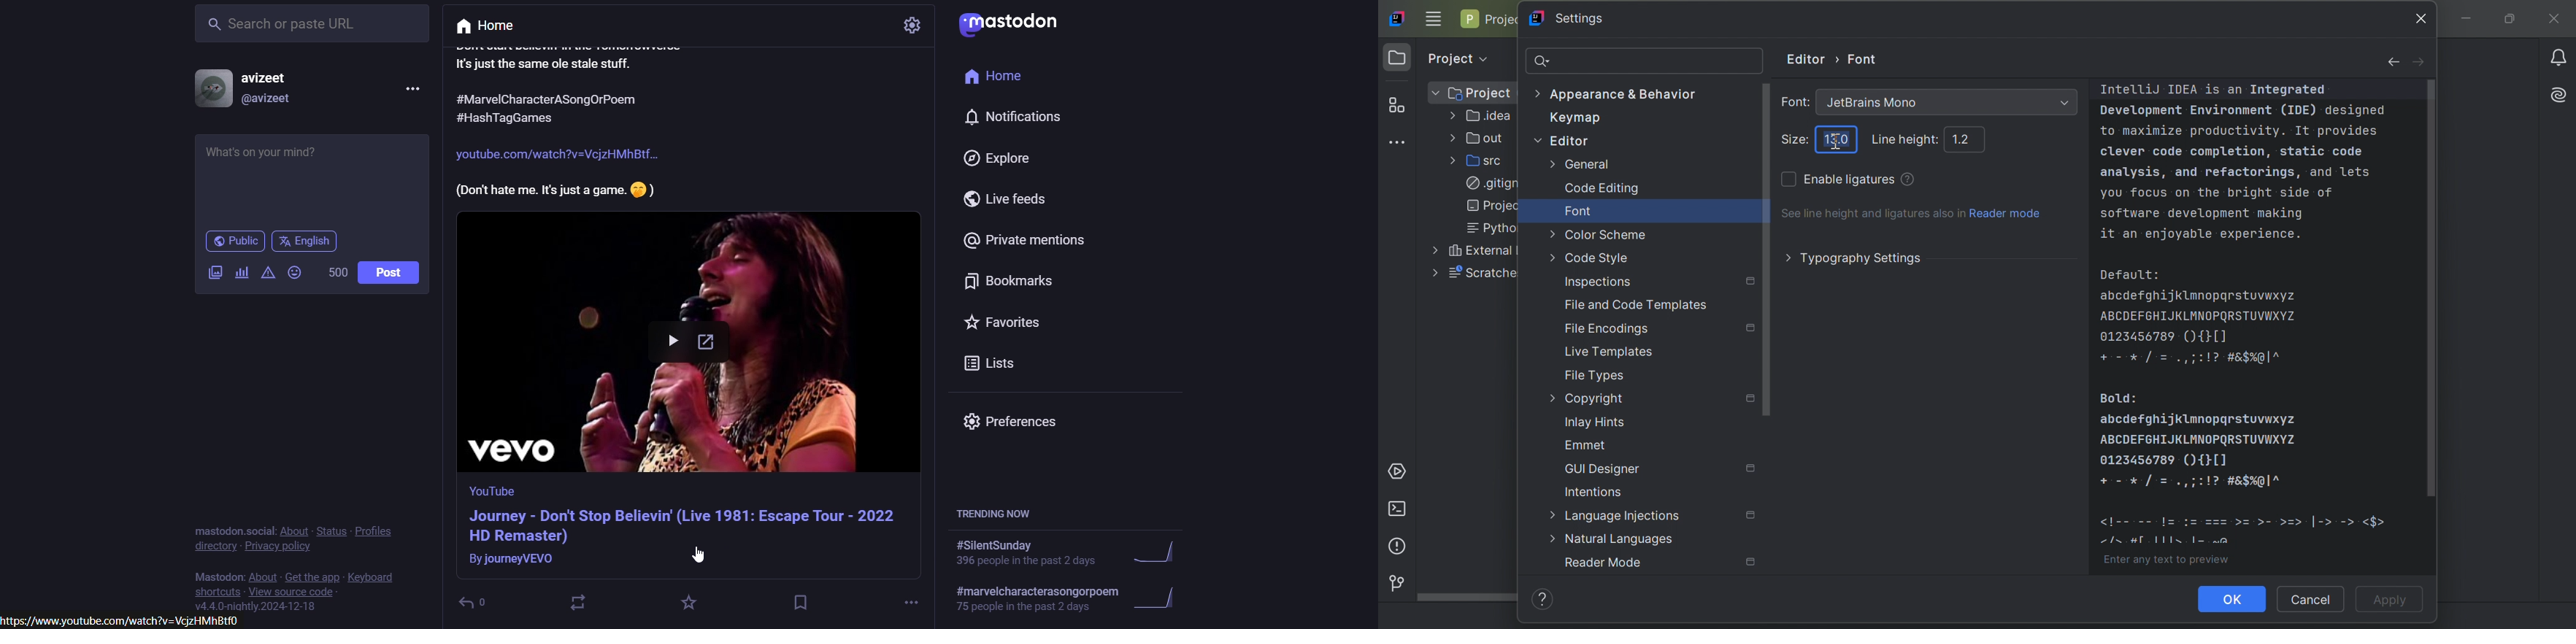  I want to click on , so click(118, 622).